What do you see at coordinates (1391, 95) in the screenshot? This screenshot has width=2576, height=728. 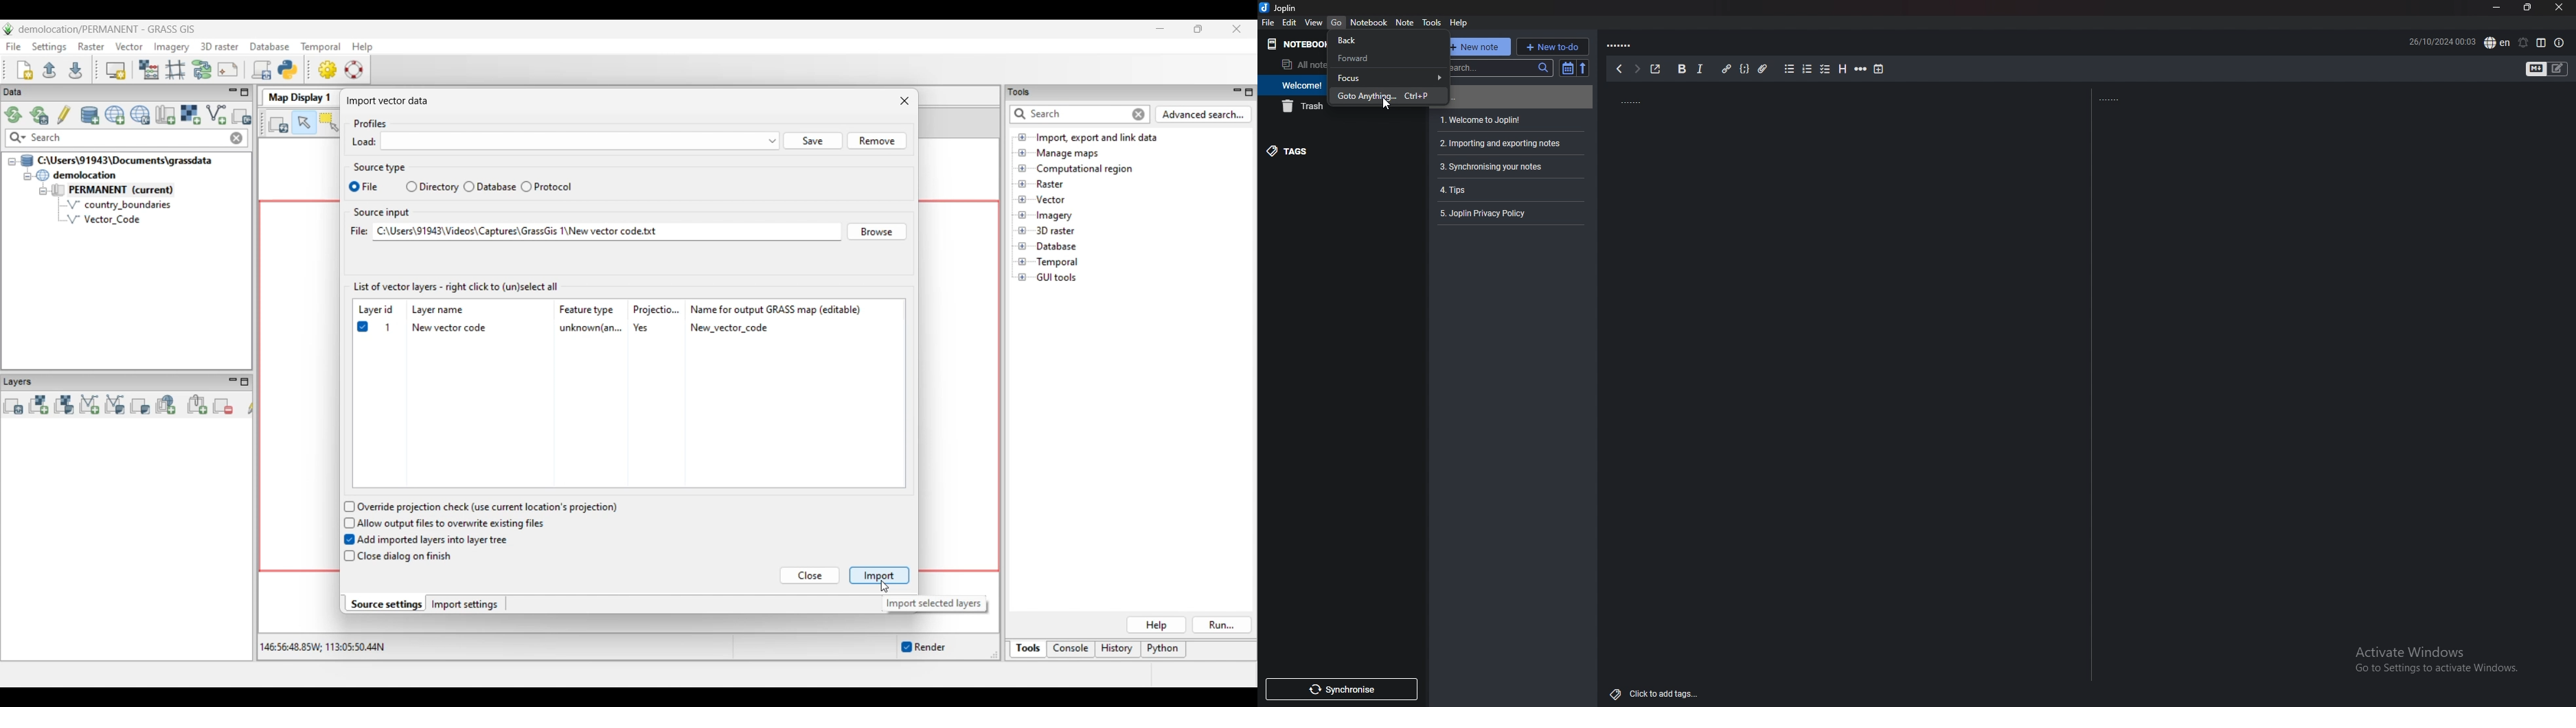 I see `goto anything` at bounding box center [1391, 95].